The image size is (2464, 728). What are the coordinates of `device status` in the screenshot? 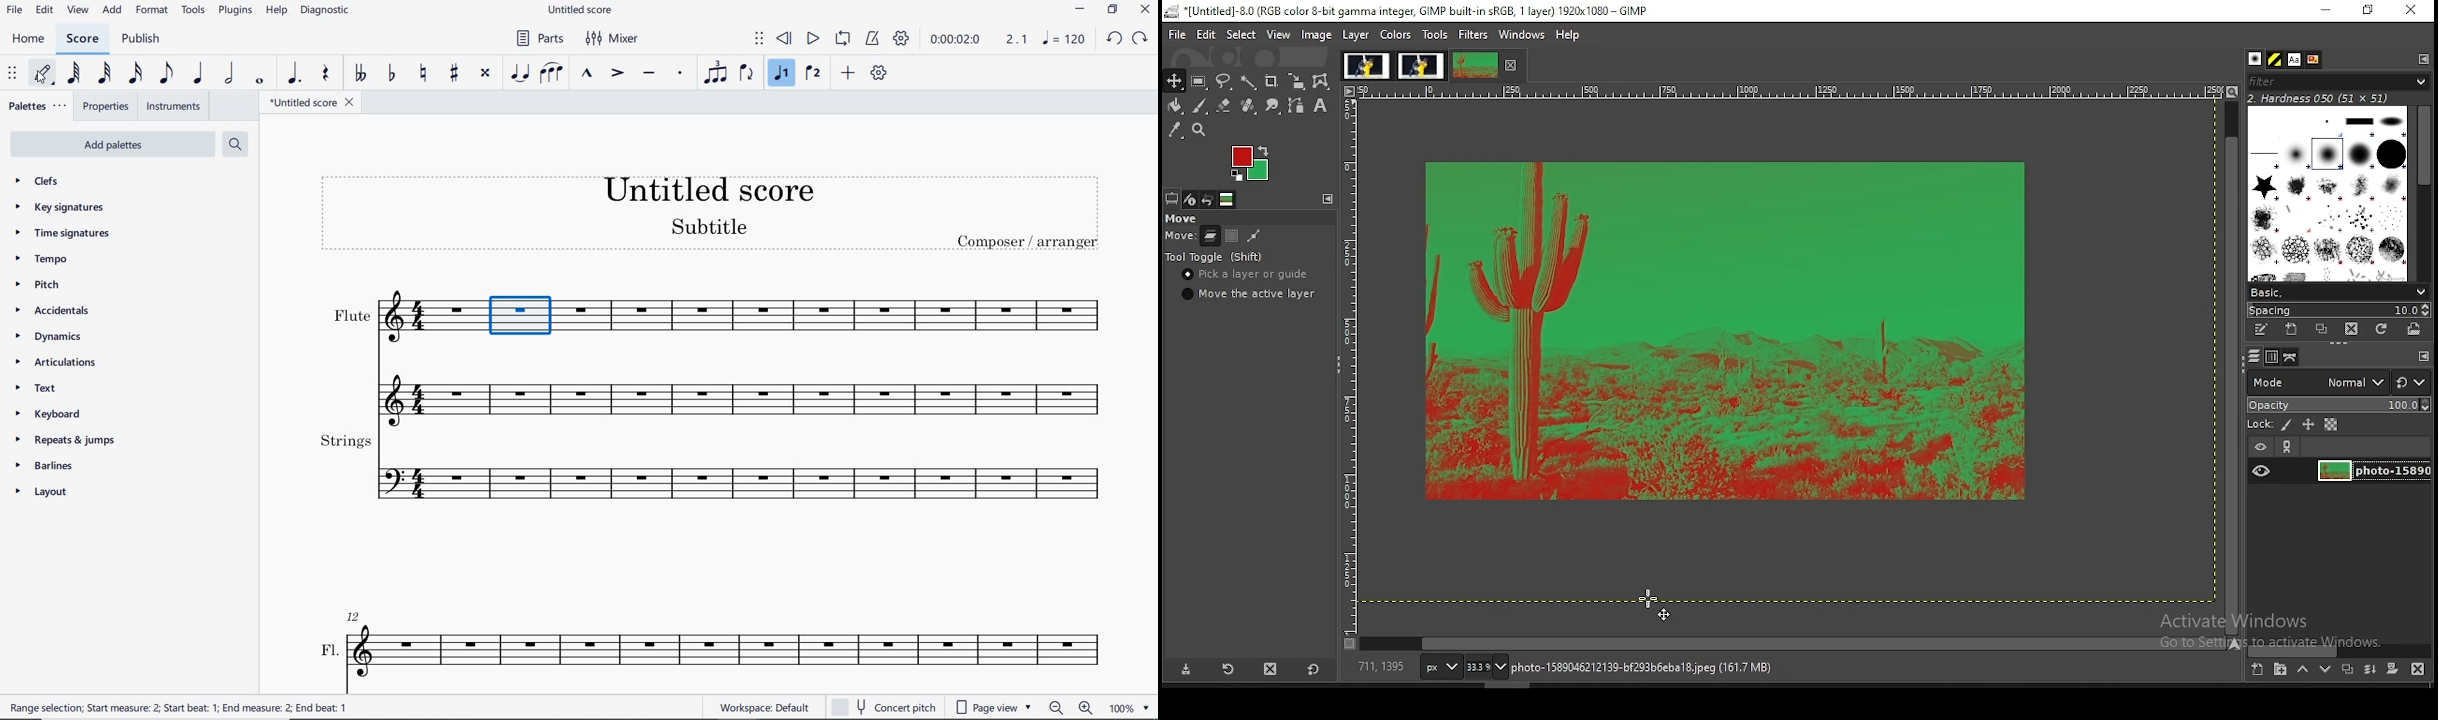 It's located at (1192, 199).